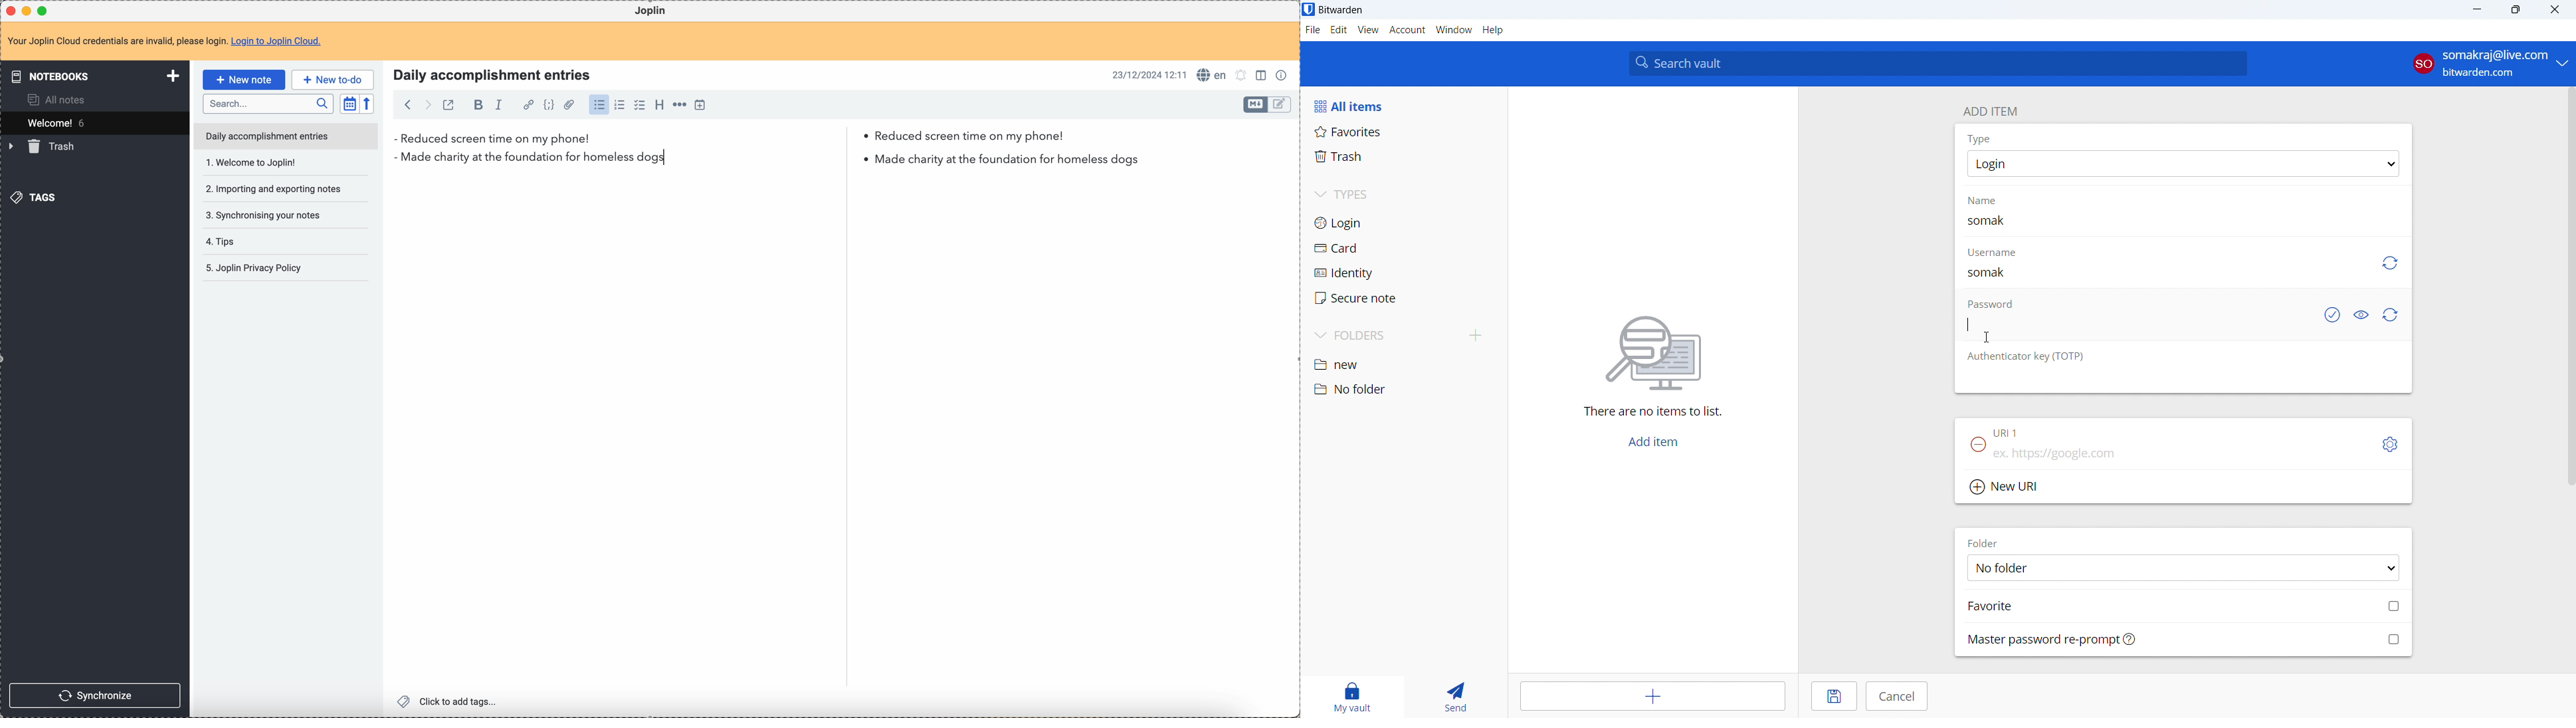 Image resolution: width=2576 pixels, height=728 pixels. I want to click on close Joplin, so click(12, 11).